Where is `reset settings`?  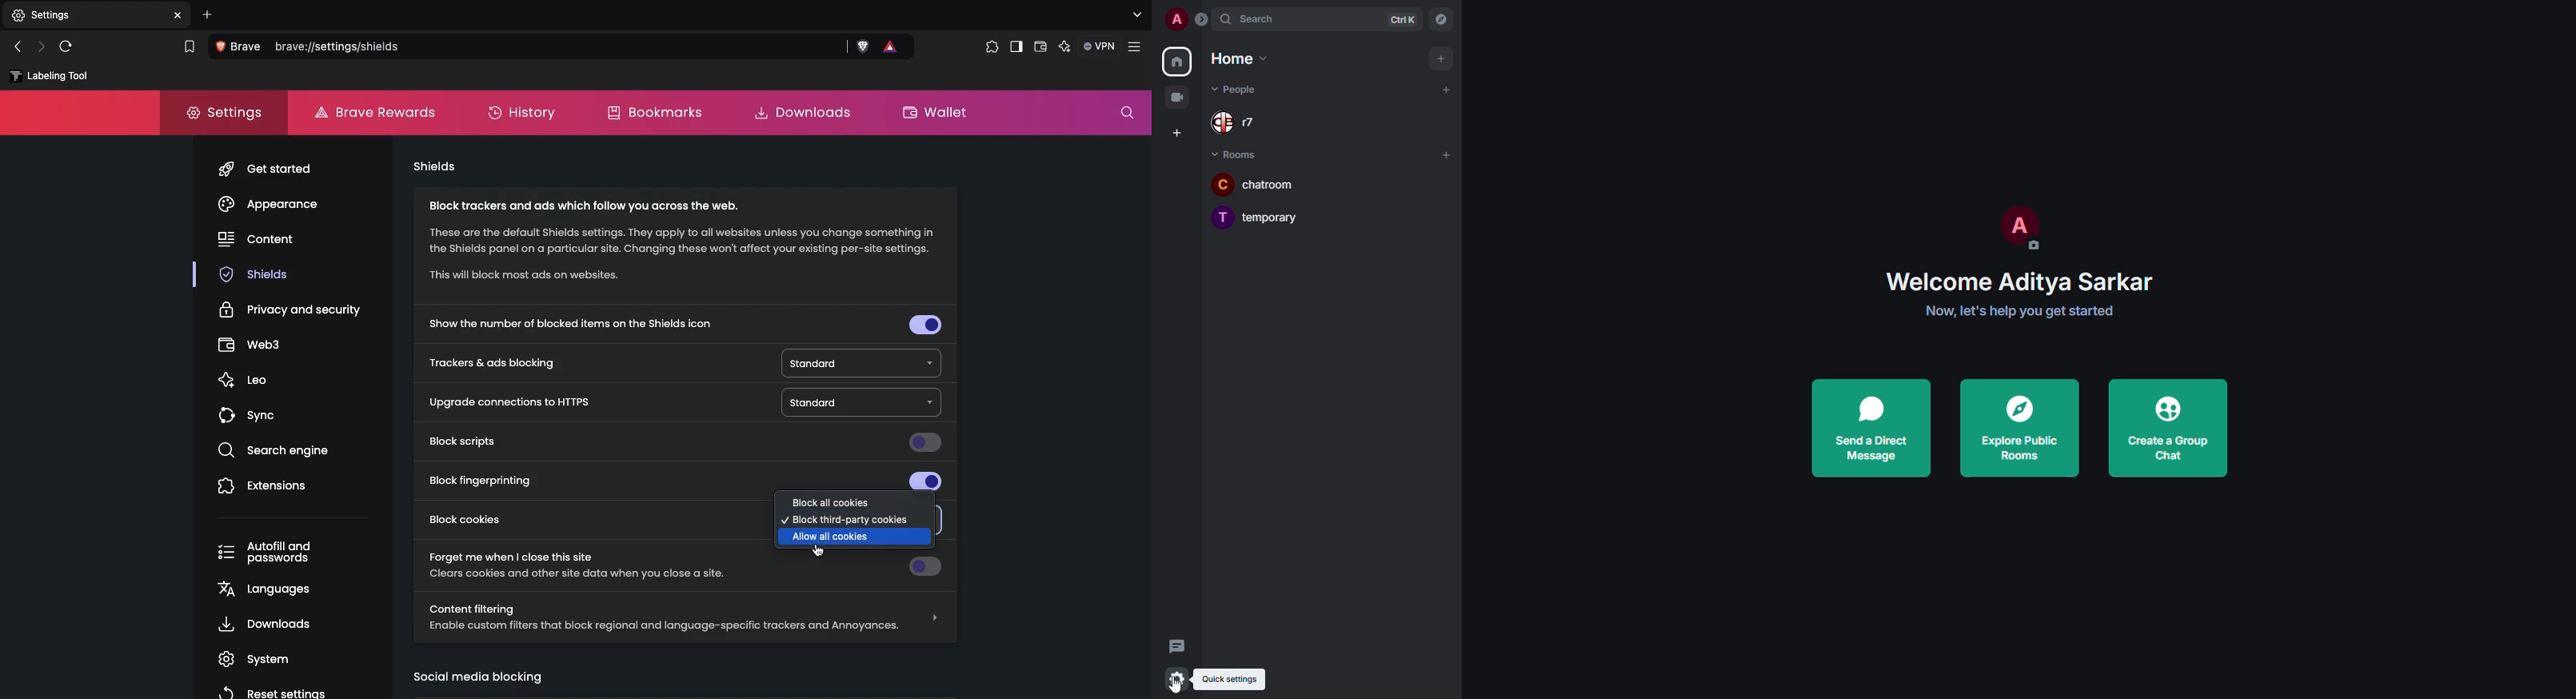
reset settings is located at coordinates (270, 691).